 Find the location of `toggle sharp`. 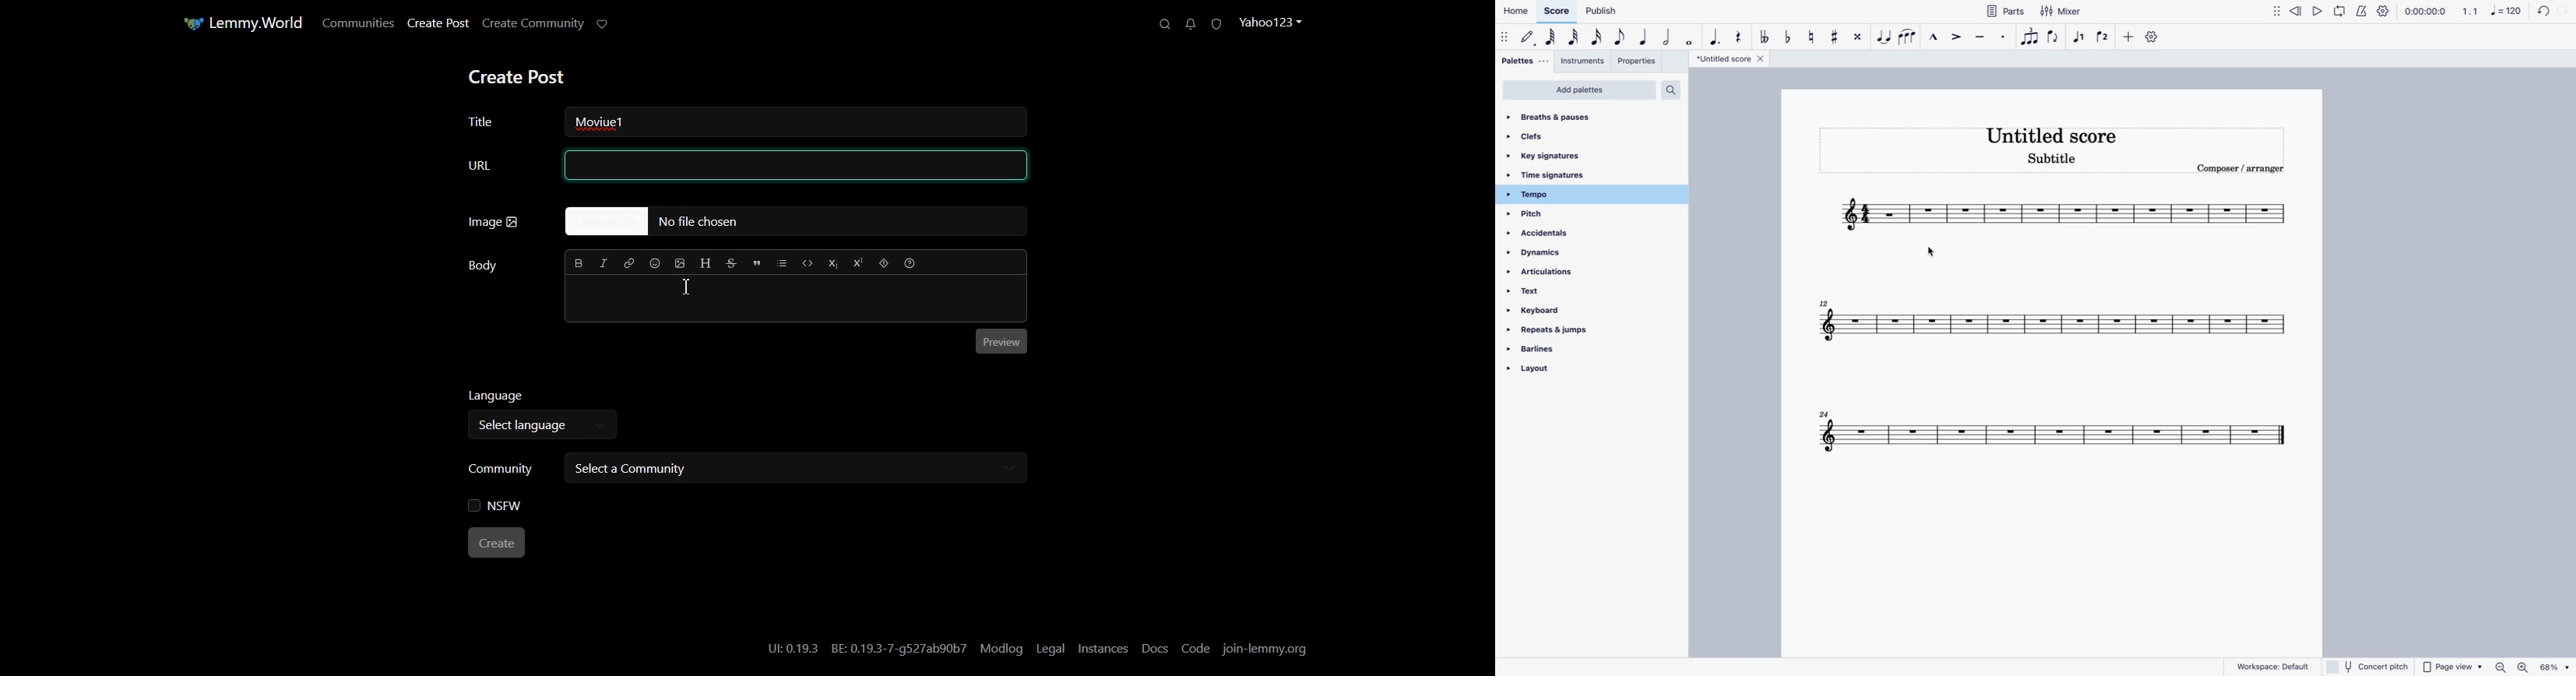

toggle sharp is located at coordinates (1836, 34).